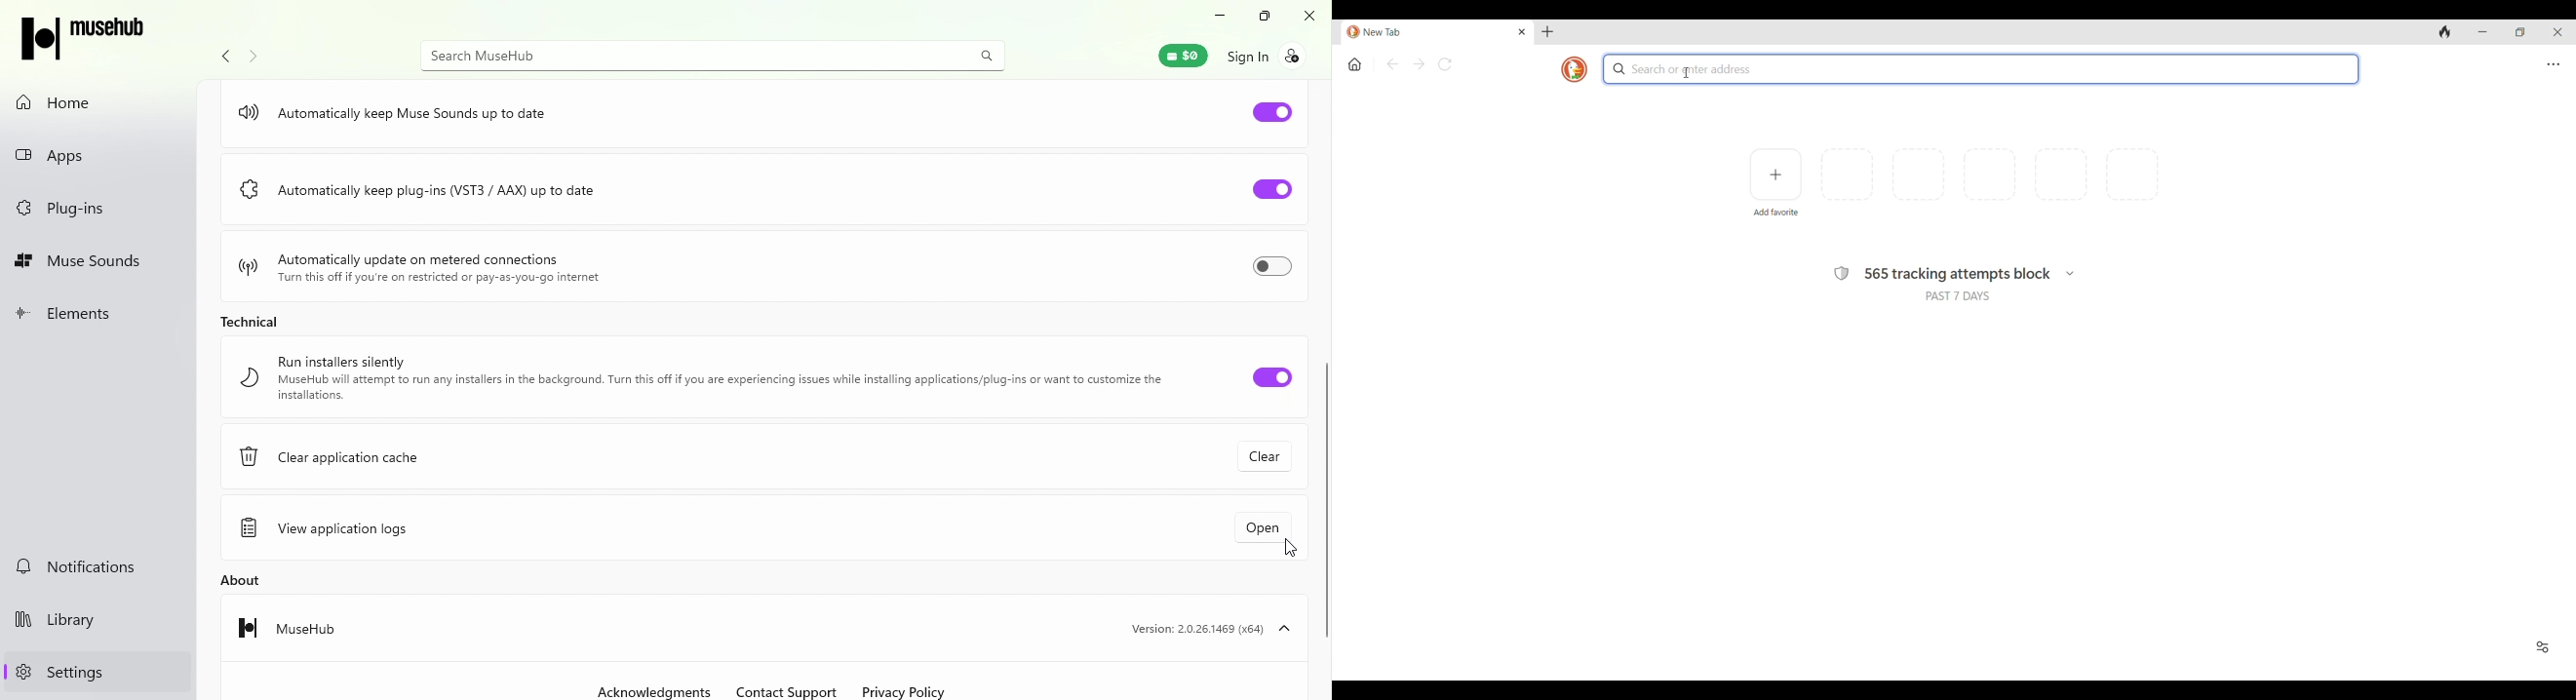 The width and height of the screenshot is (2576, 700). Describe the element at coordinates (1262, 528) in the screenshot. I see `Open` at that location.